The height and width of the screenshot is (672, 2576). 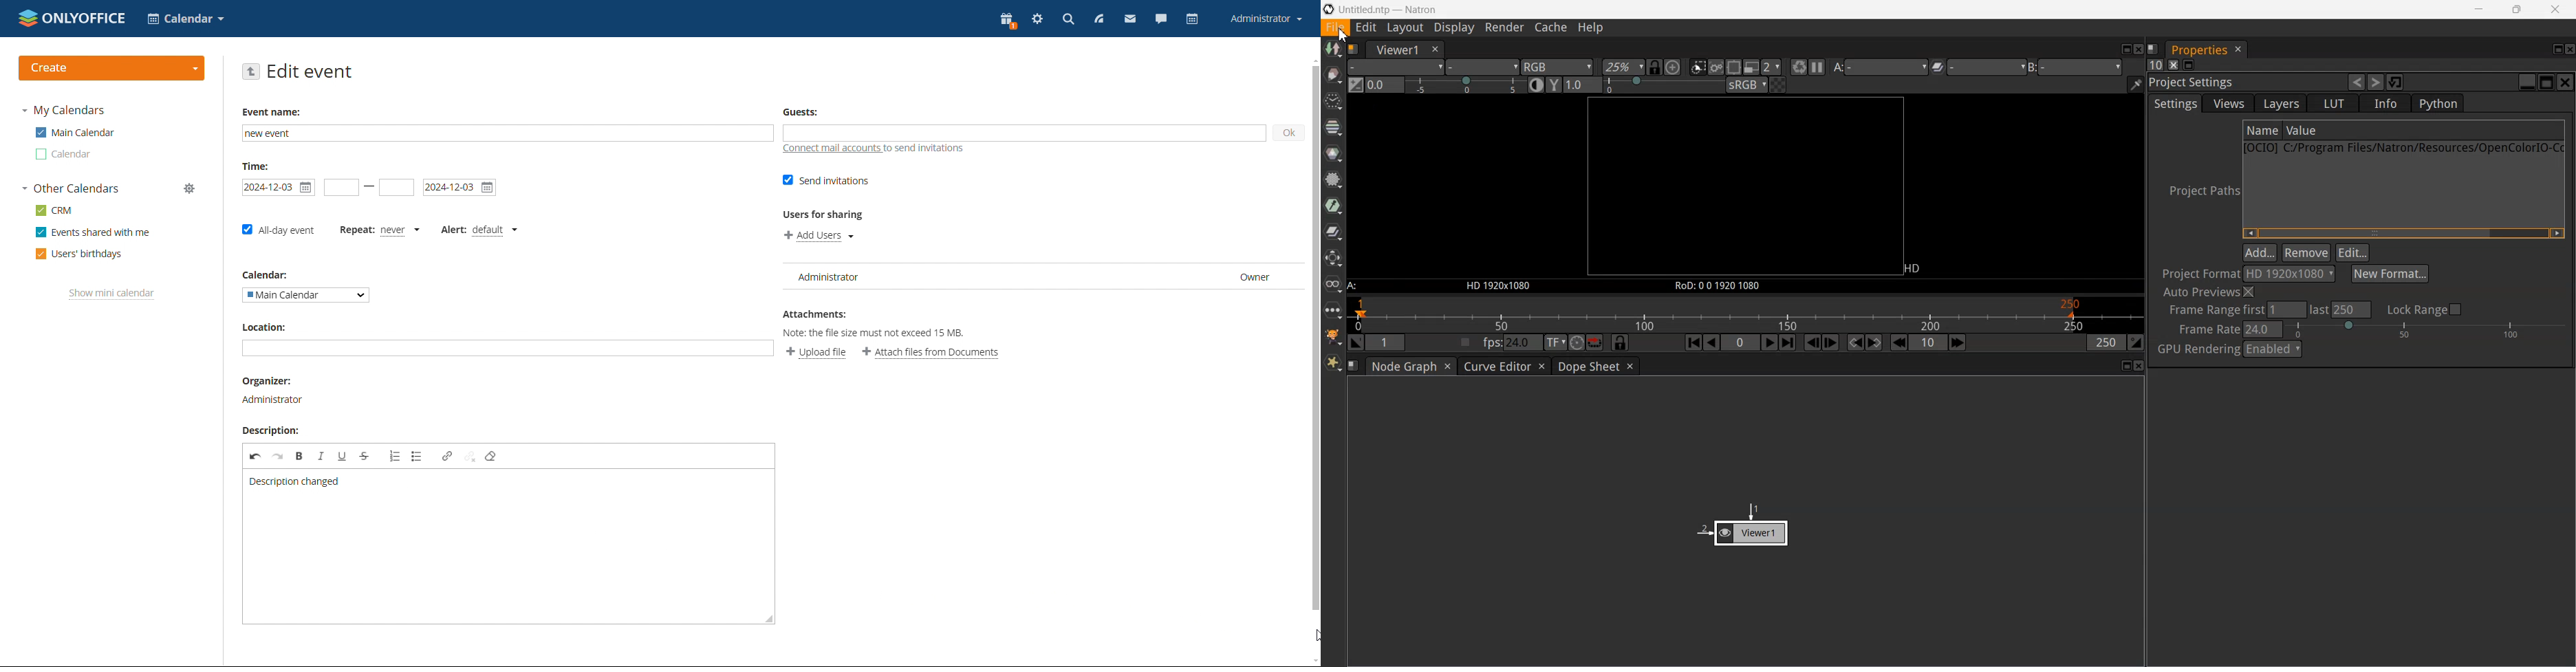 I want to click on start date, so click(x=342, y=188).